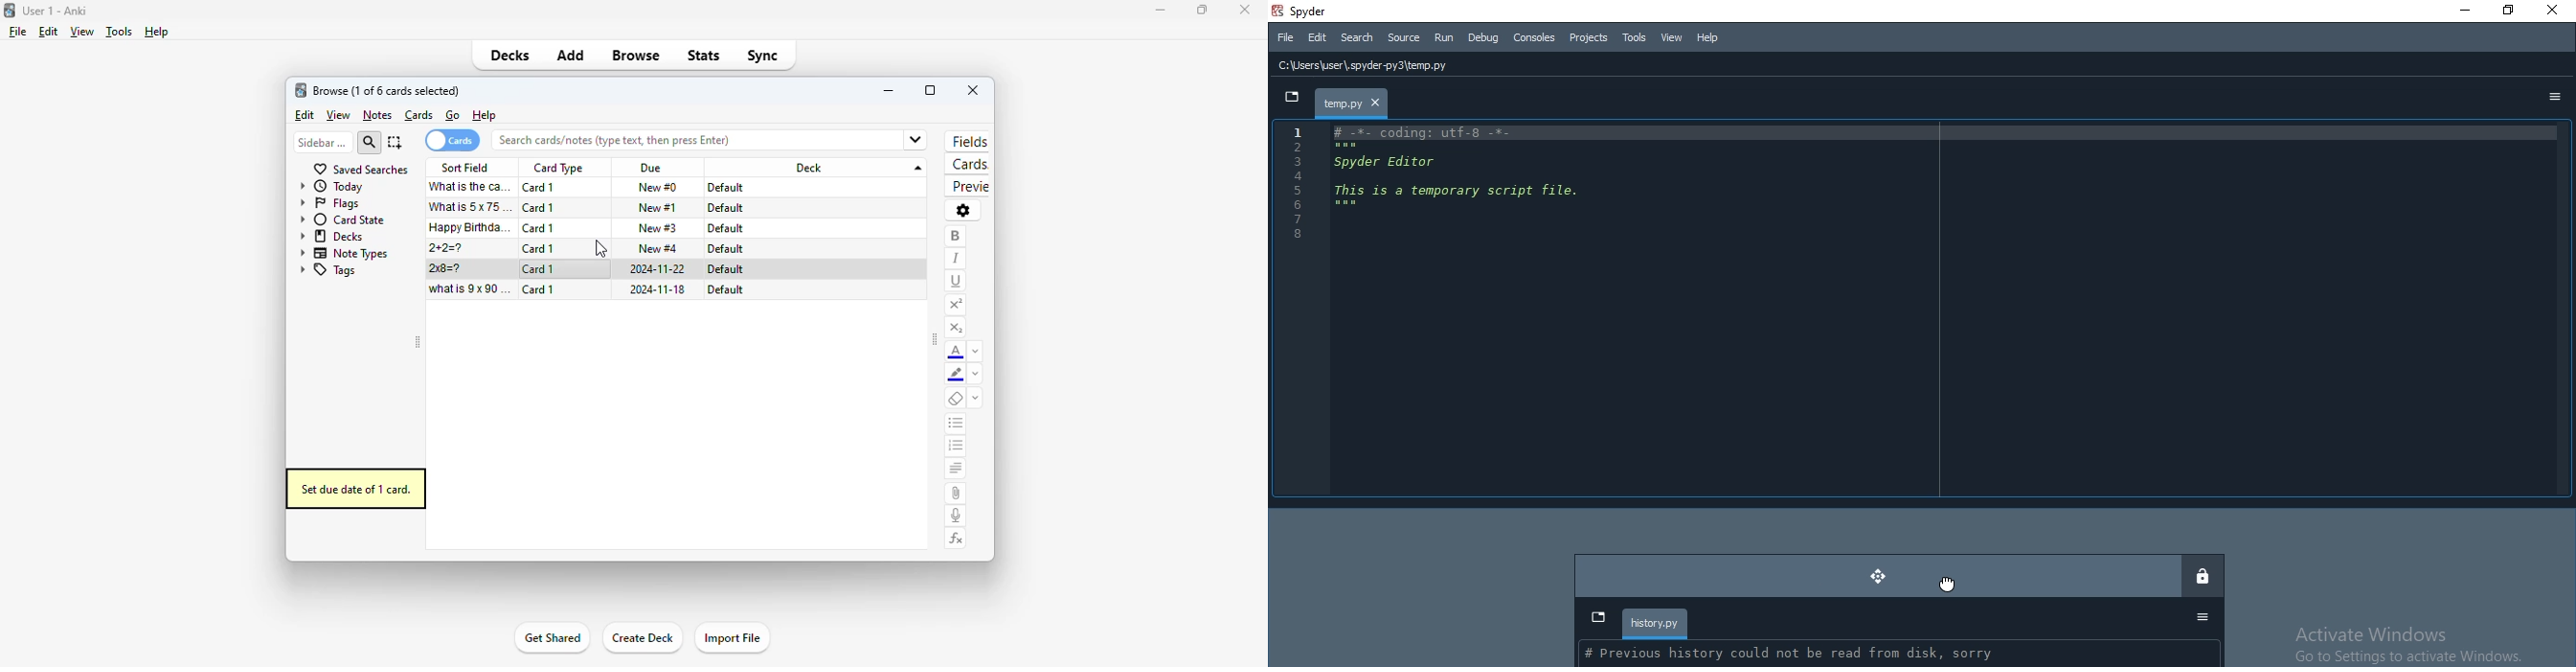 The width and height of the screenshot is (2576, 672). I want to click on Projects, so click(1588, 38).